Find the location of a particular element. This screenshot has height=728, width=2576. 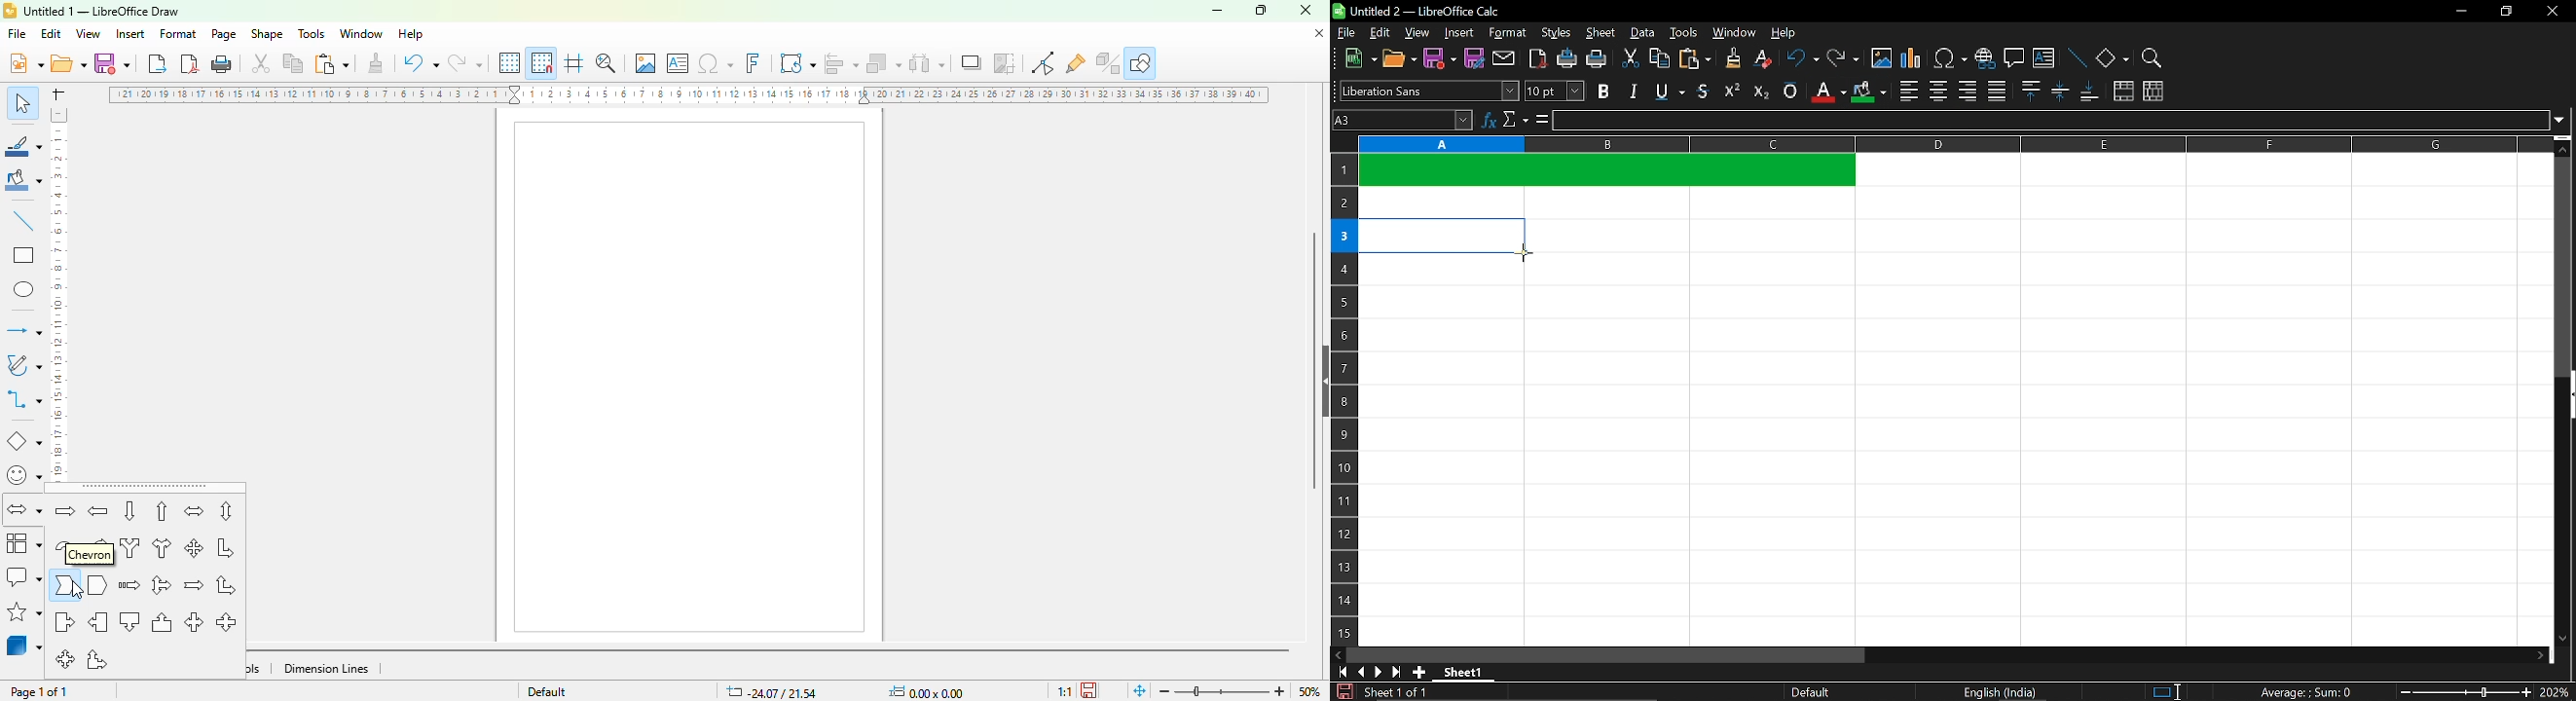

line is located at coordinates (2077, 57).